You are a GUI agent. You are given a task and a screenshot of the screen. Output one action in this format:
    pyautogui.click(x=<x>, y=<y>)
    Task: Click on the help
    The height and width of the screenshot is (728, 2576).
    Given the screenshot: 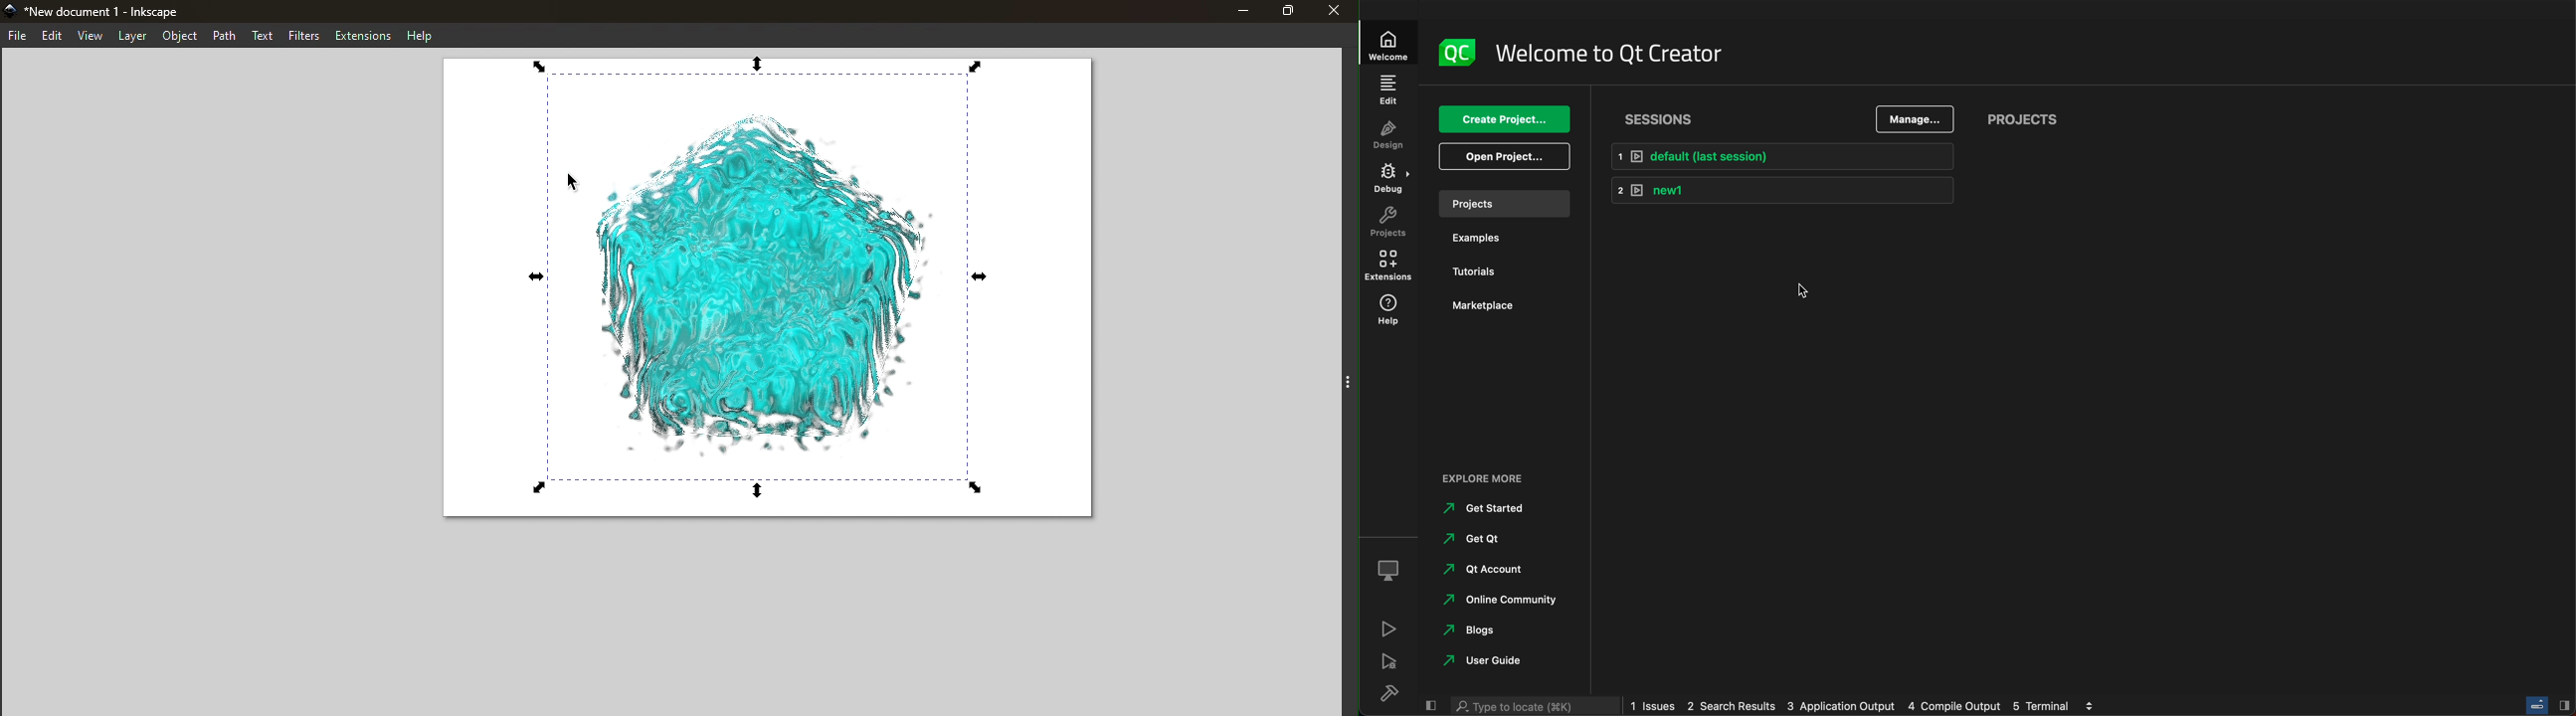 What is the action you would take?
    pyautogui.click(x=1390, y=314)
    